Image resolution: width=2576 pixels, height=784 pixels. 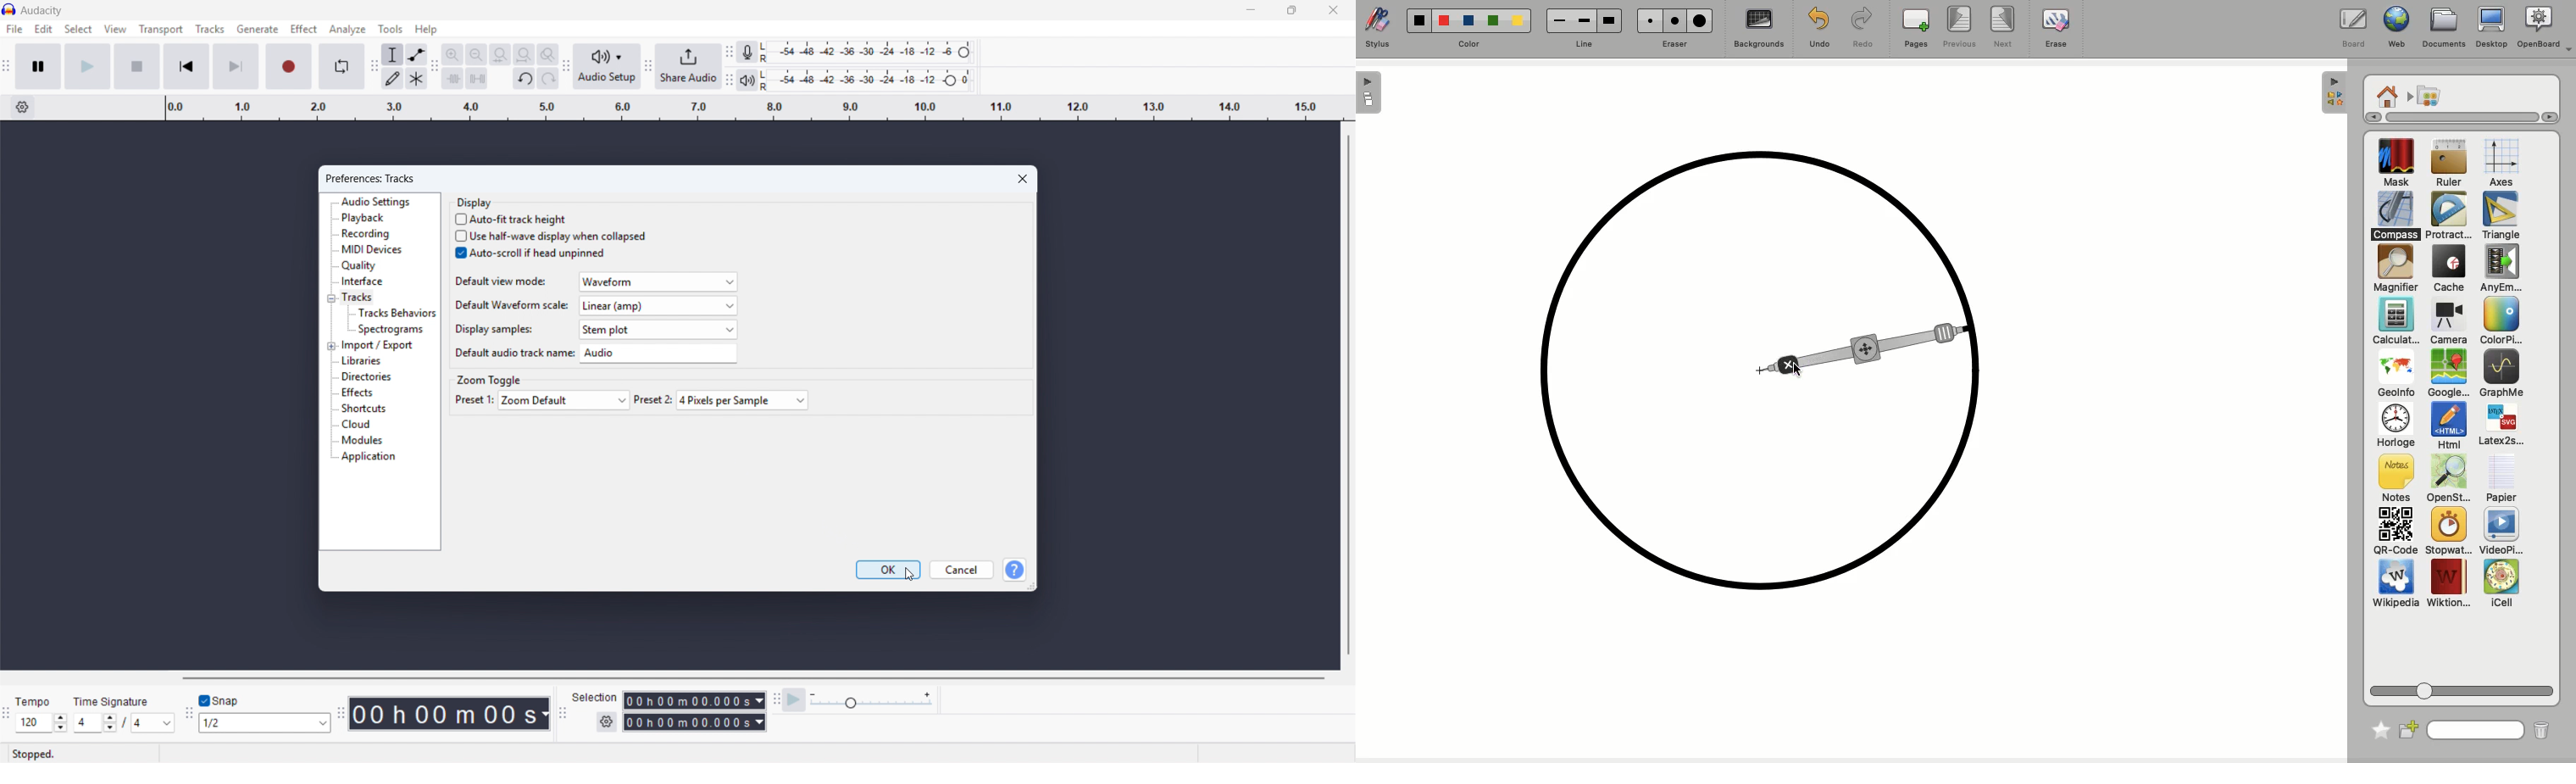 What do you see at coordinates (2446, 270) in the screenshot?
I see `Cache` at bounding box center [2446, 270].